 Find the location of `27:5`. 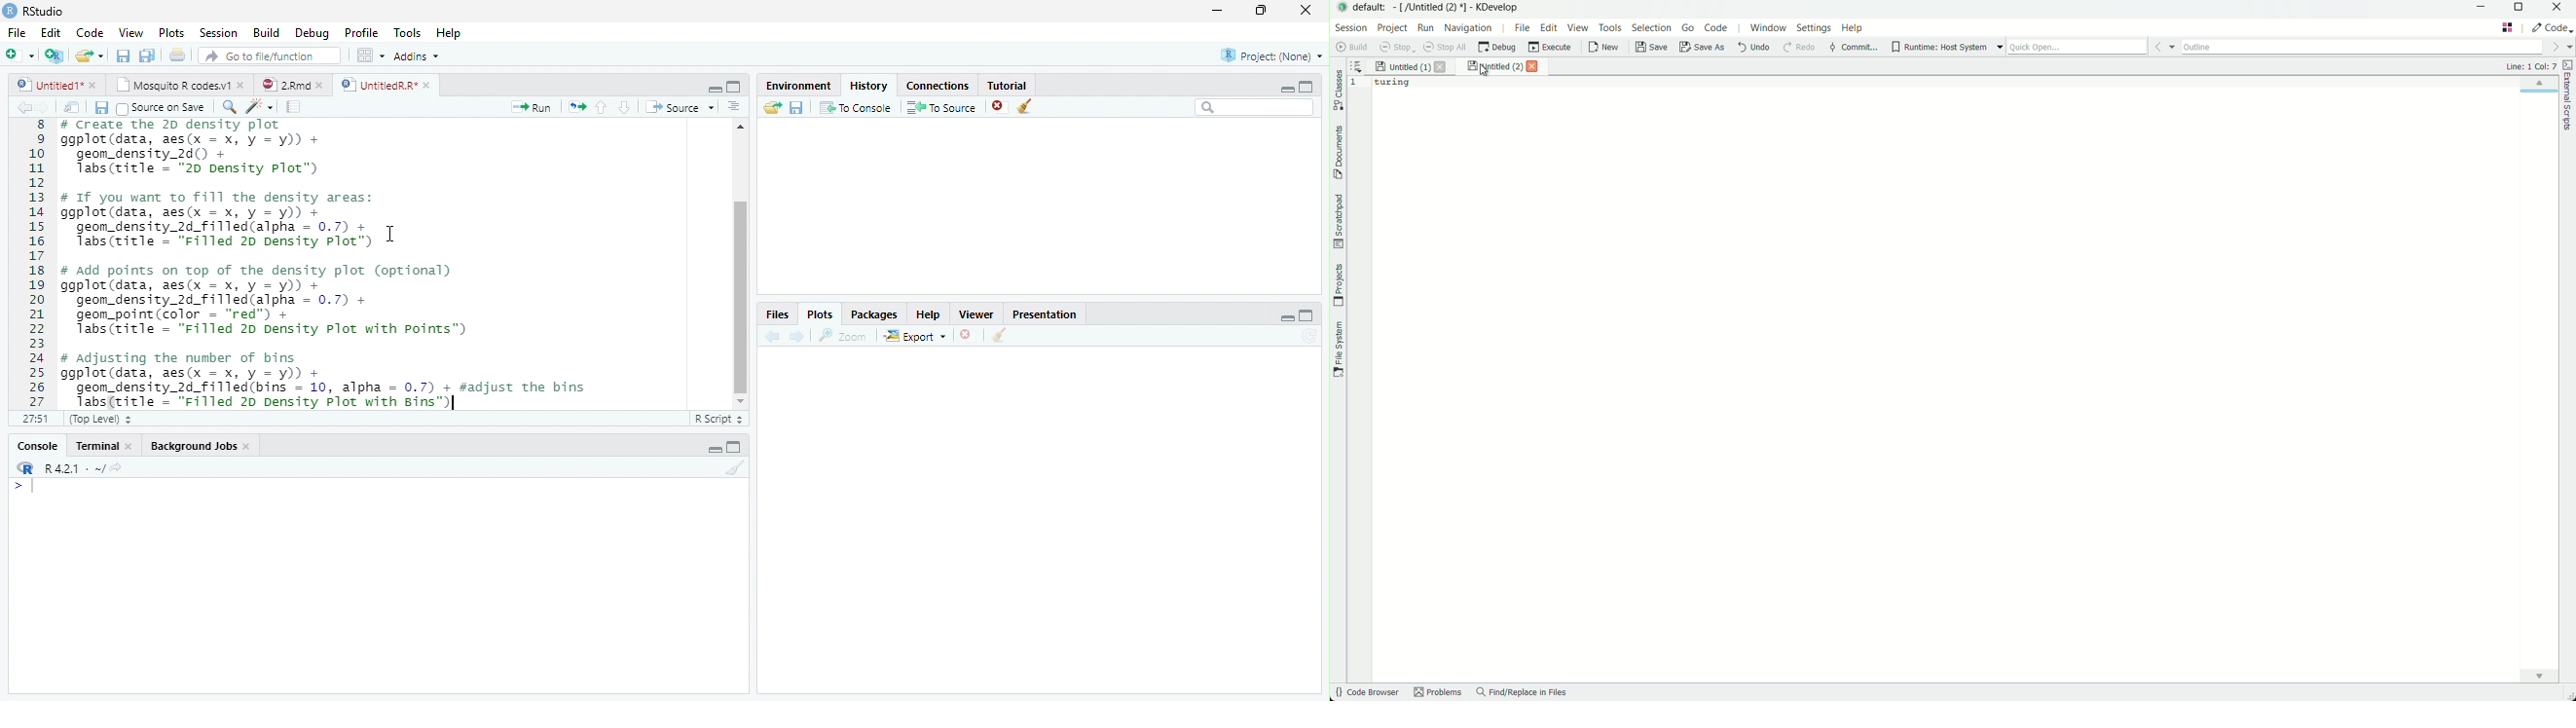

27:5 is located at coordinates (32, 419).